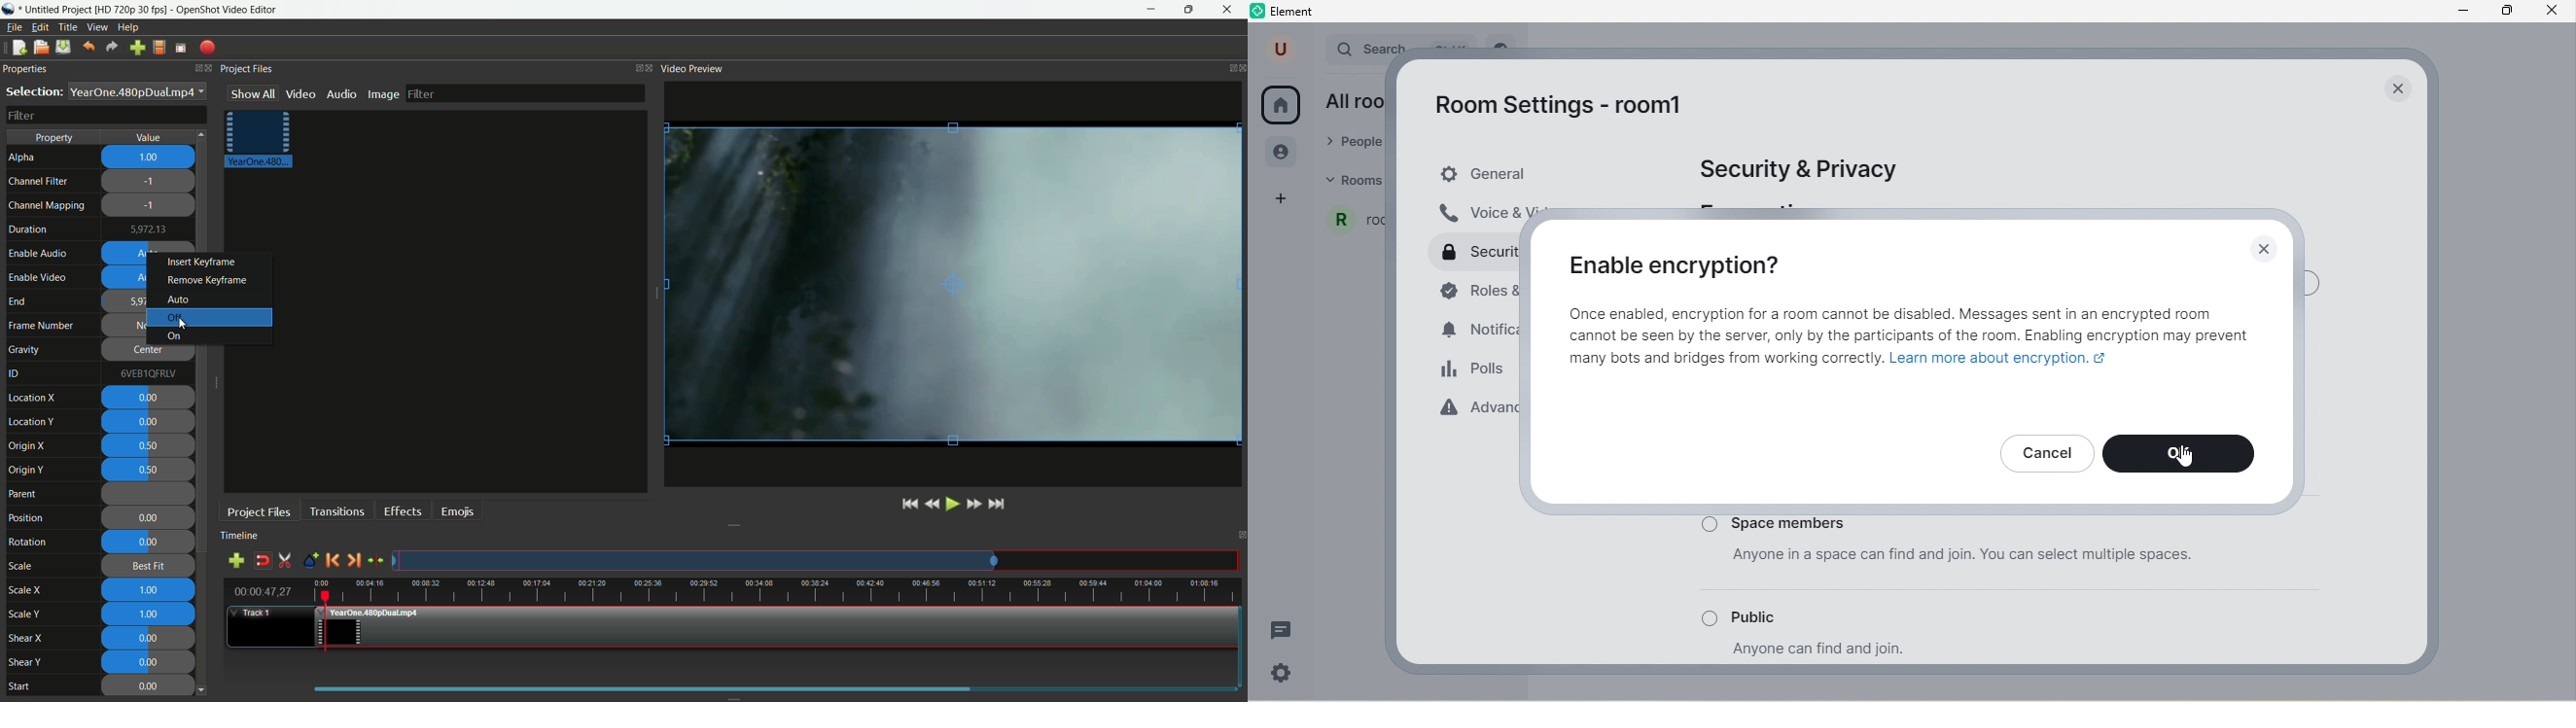 The image size is (2576, 728). What do you see at coordinates (1281, 105) in the screenshot?
I see `home` at bounding box center [1281, 105].